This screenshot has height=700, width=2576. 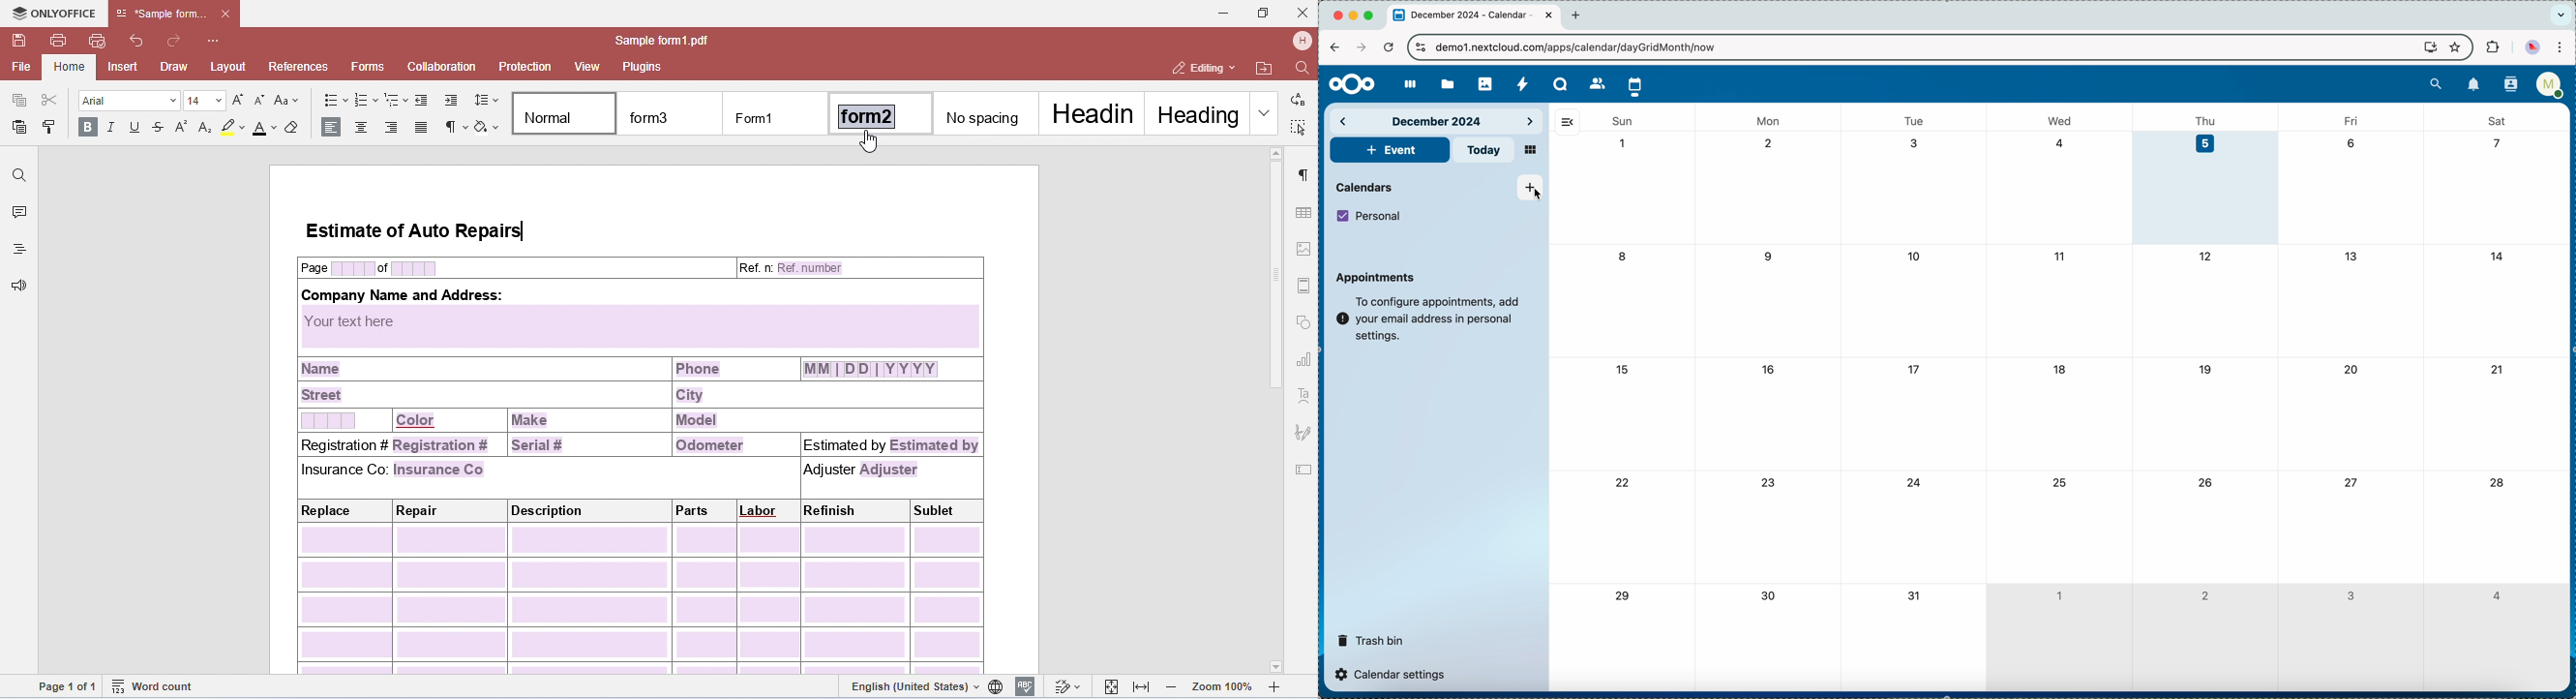 What do you see at coordinates (1621, 597) in the screenshot?
I see `29` at bounding box center [1621, 597].